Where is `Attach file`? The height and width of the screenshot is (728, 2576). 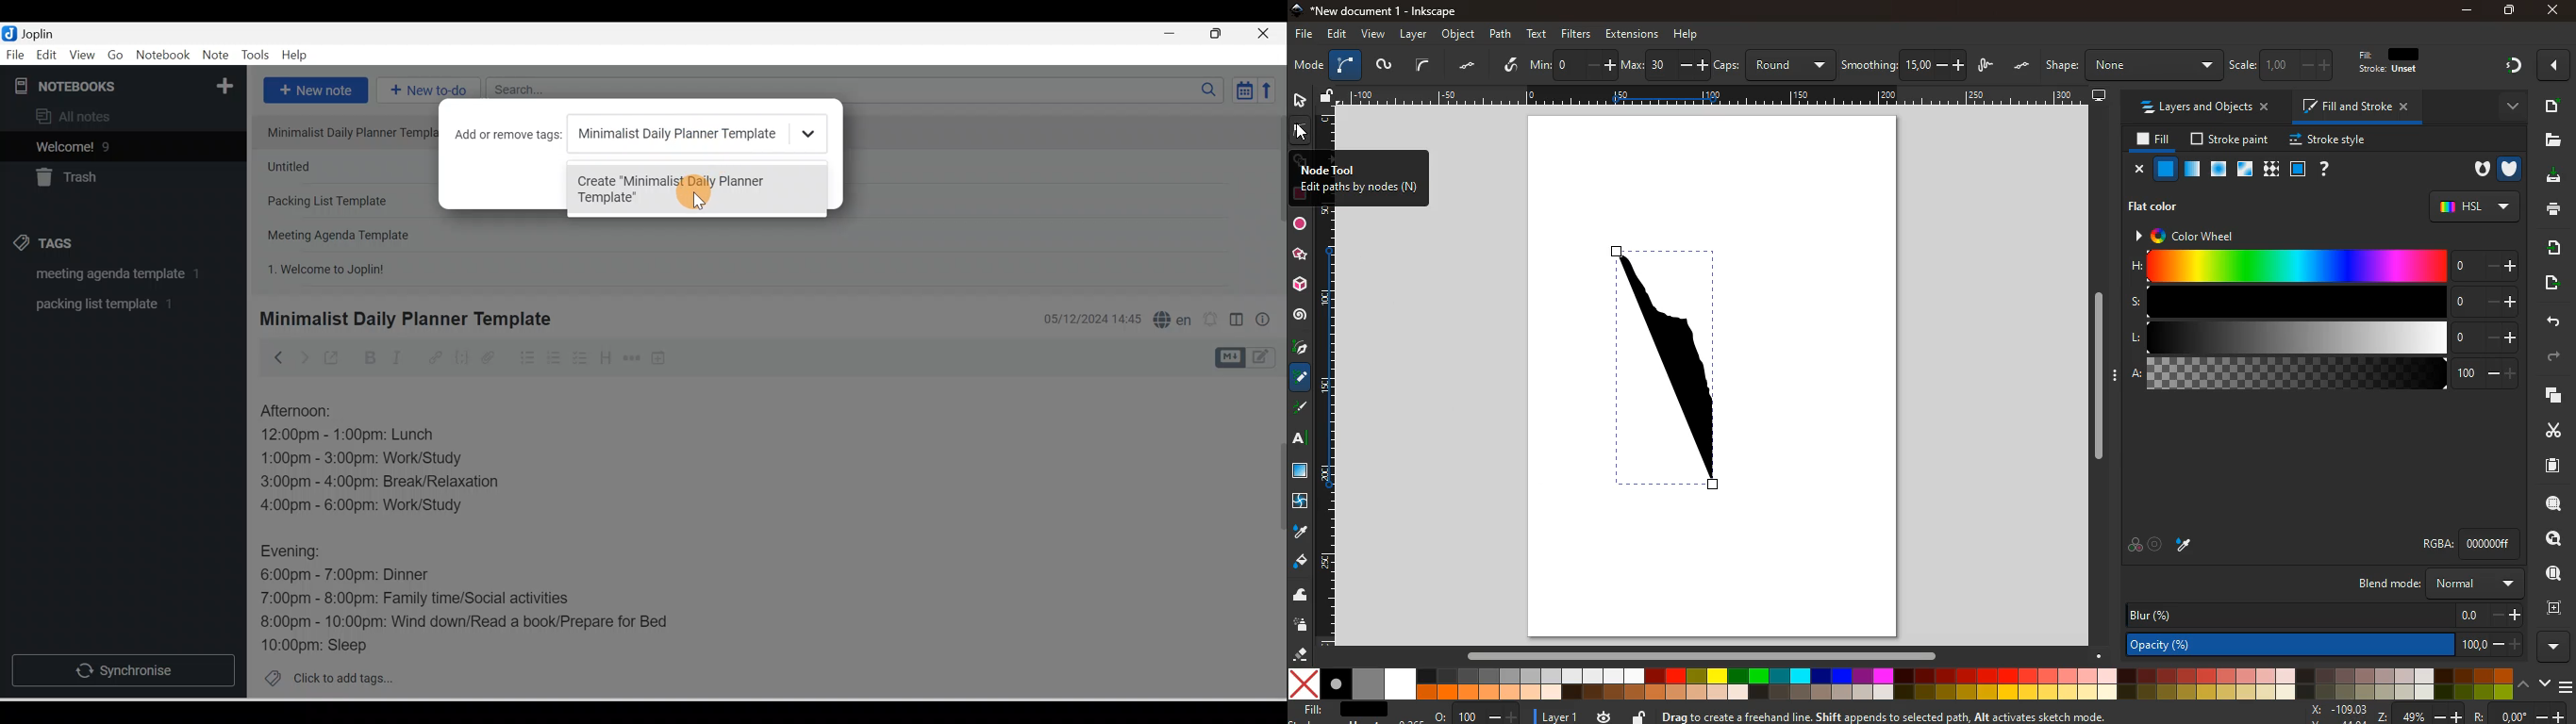
Attach file is located at coordinates (492, 357).